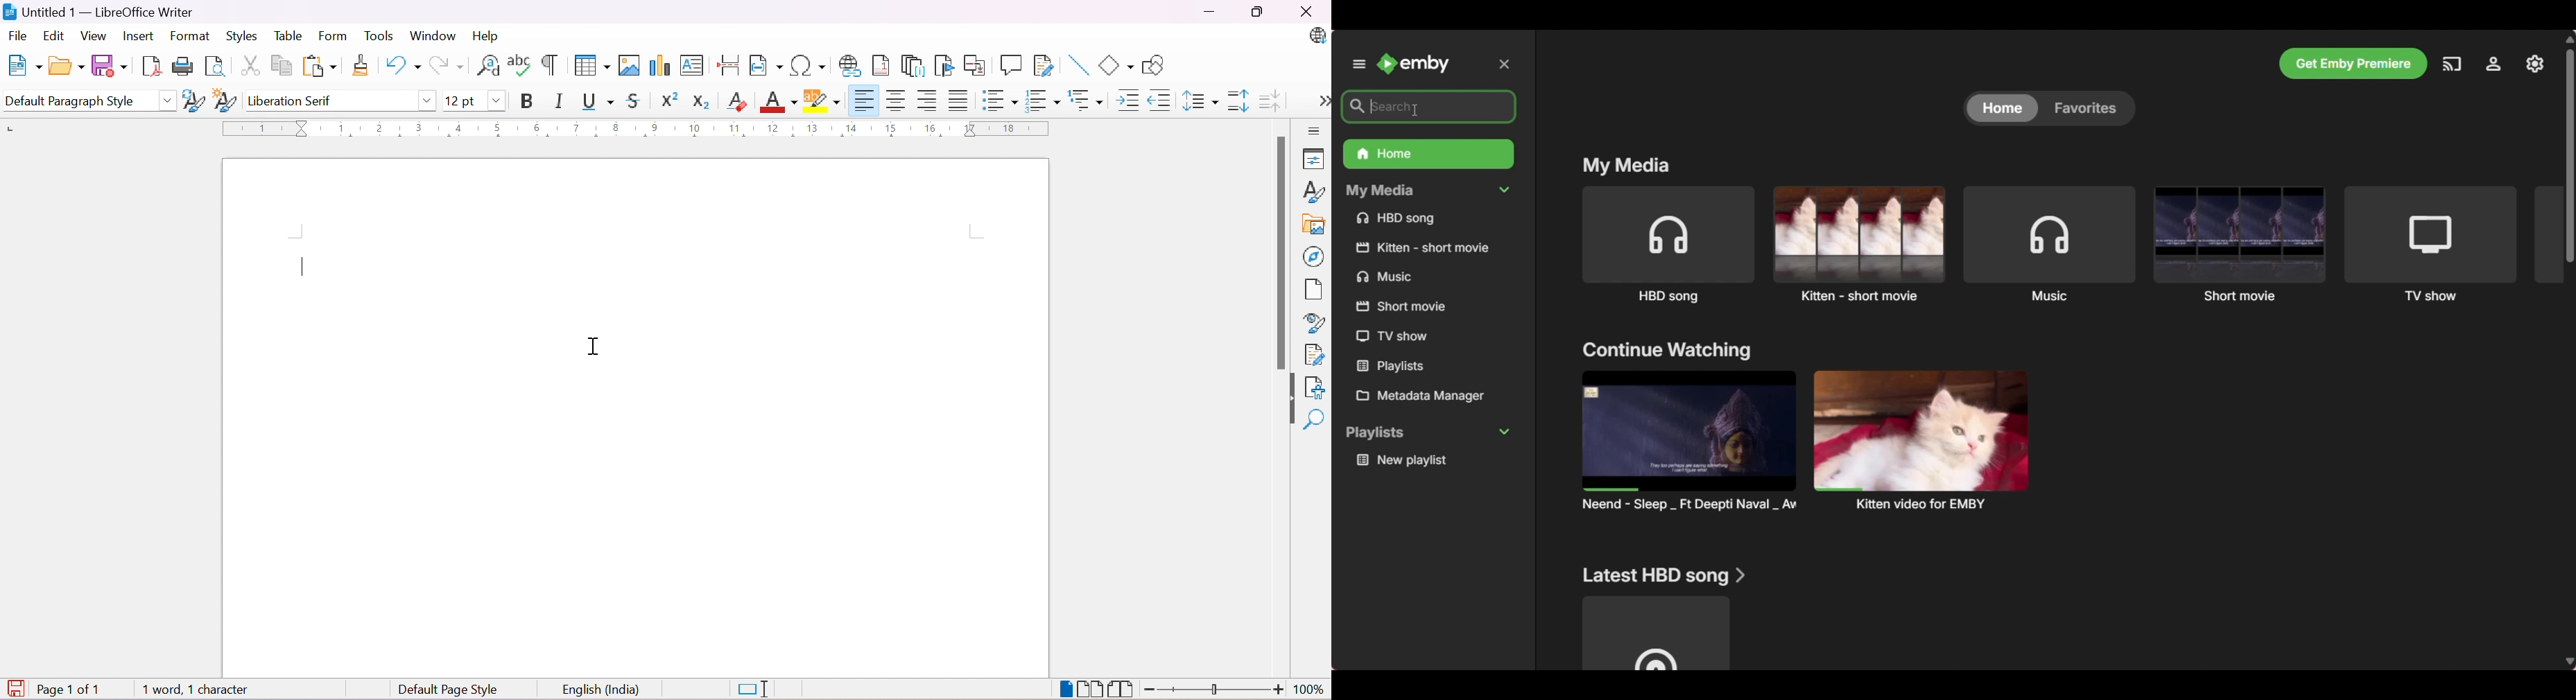 The image size is (2576, 700). Describe the element at coordinates (195, 691) in the screenshot. I see `1 word, 1 character` at that location.